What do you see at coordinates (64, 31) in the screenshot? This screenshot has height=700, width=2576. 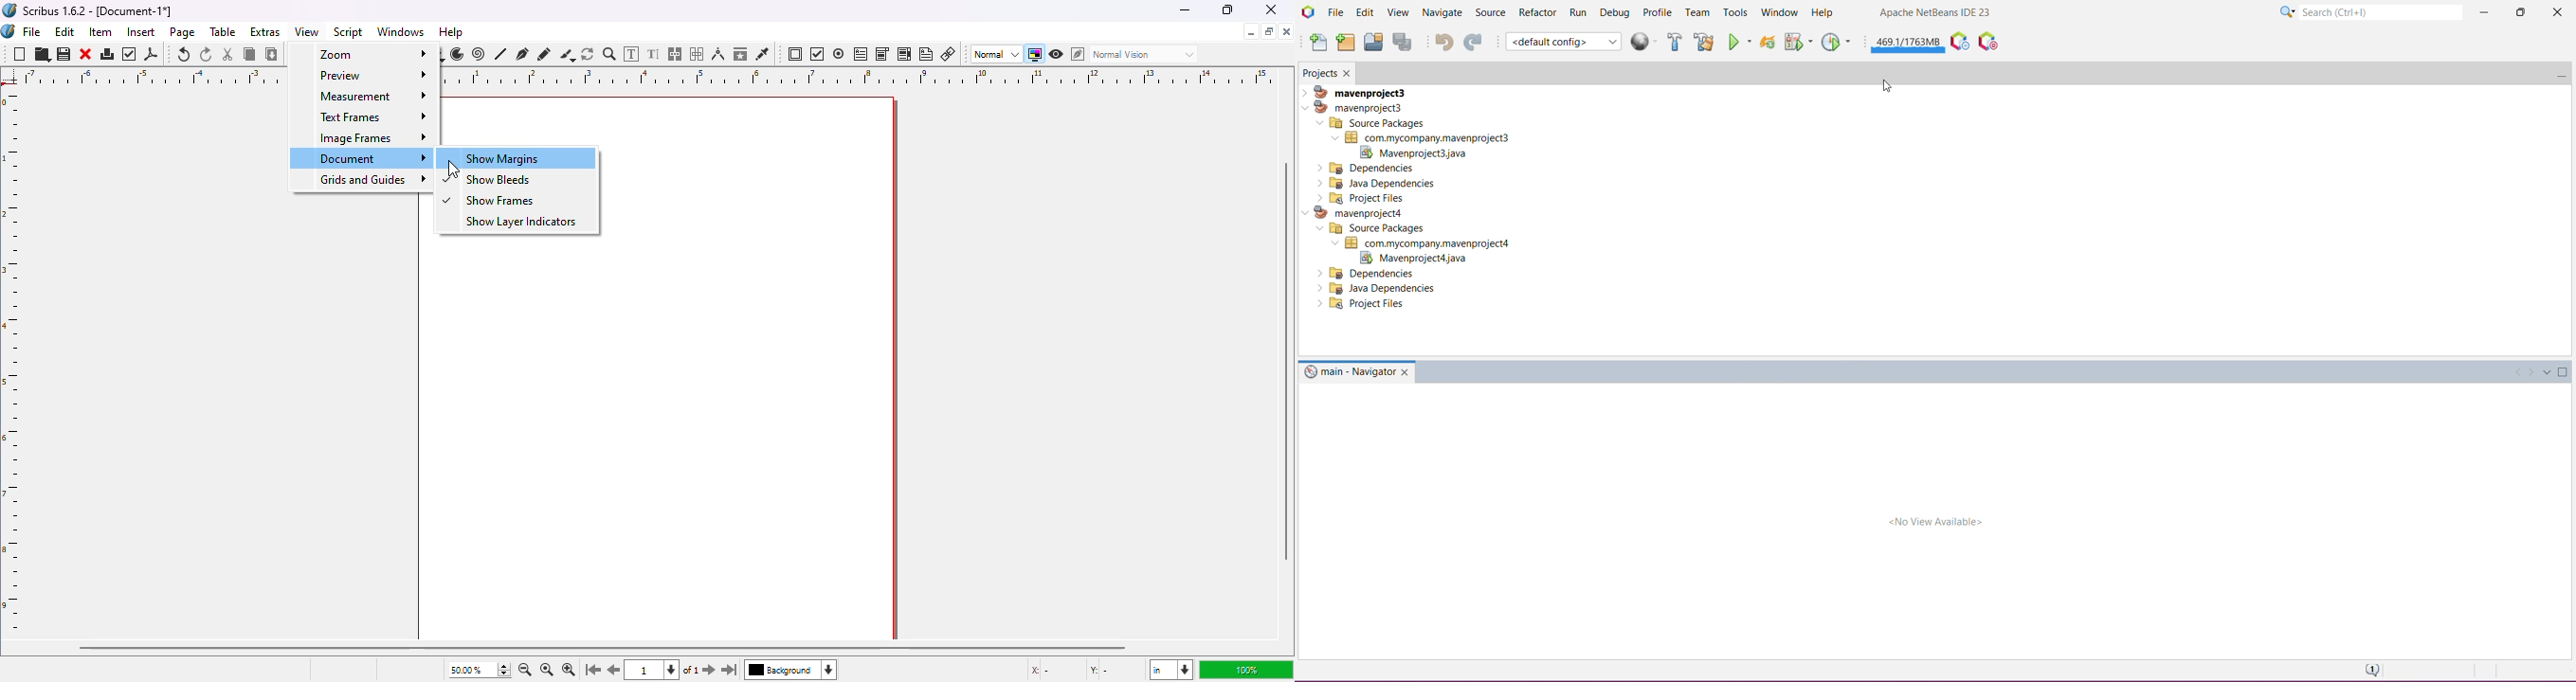 I see `edit` at bounding box center [64, 31].